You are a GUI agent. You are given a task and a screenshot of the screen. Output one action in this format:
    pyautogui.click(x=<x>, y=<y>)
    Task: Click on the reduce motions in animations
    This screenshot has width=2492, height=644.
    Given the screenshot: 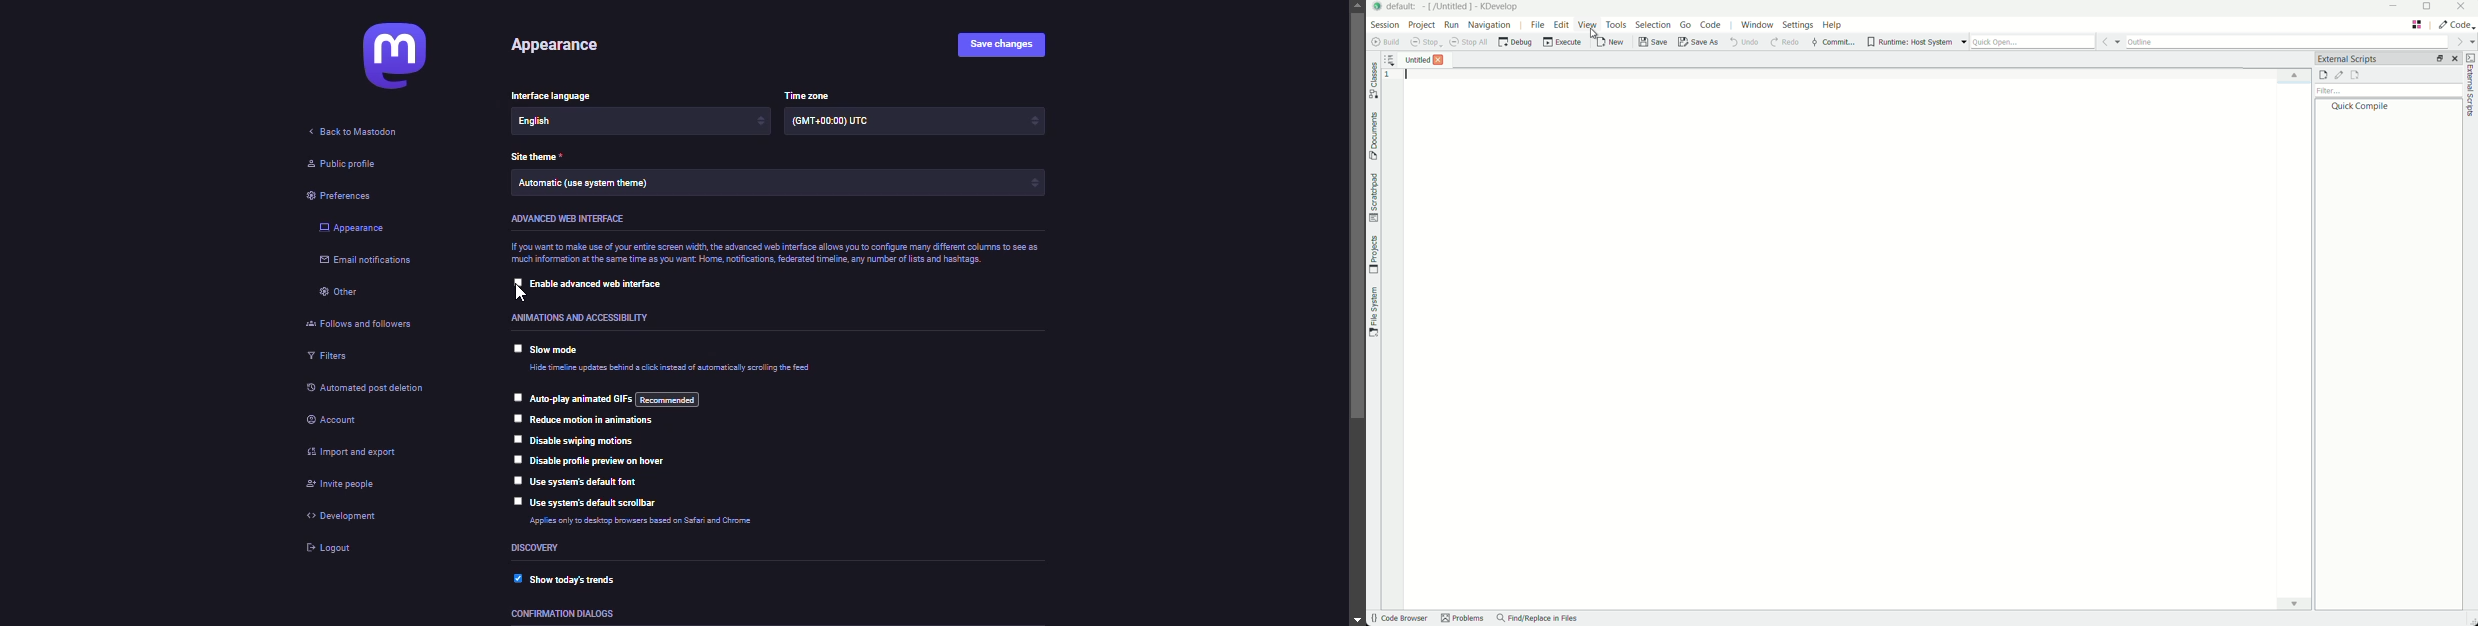 What is the action you would take?
    pyautogui.click(x=597, y=421)
    